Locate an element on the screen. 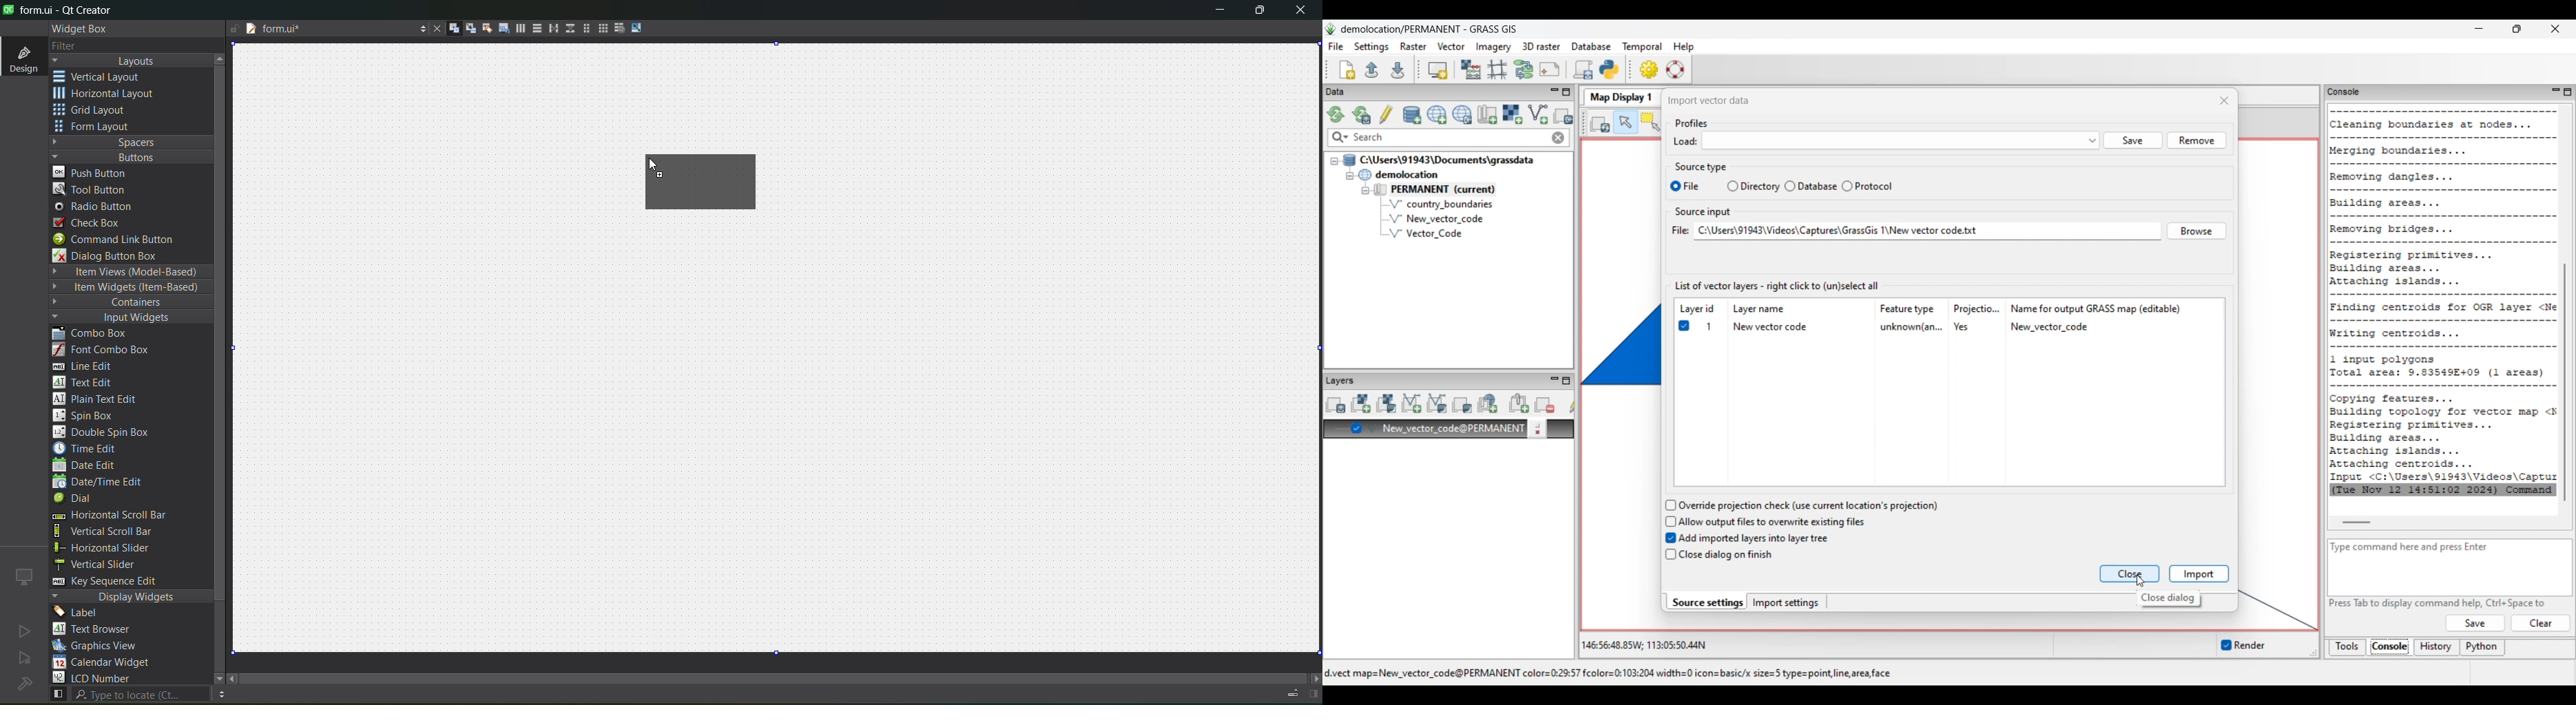 The width and height of the screenshot is (2576, 728). layout vertically is located at coordinates (533, 28).